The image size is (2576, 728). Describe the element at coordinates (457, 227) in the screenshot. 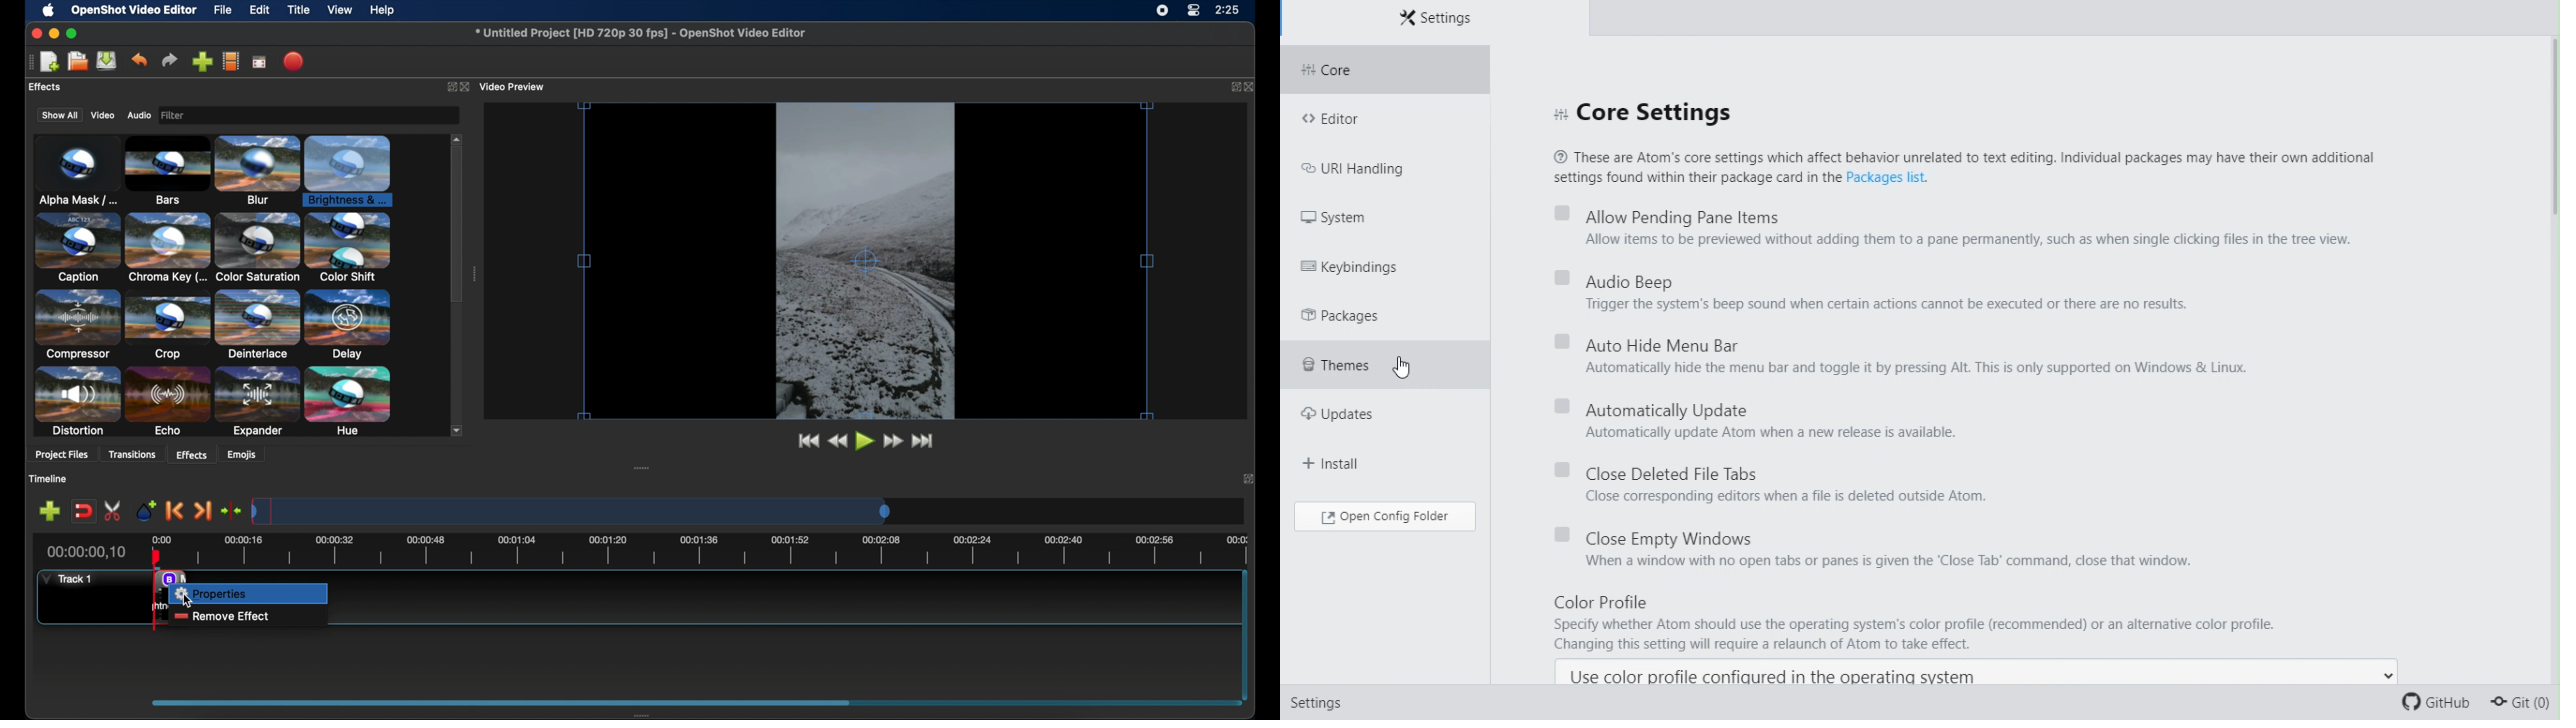

I see `scroll box` at that location.